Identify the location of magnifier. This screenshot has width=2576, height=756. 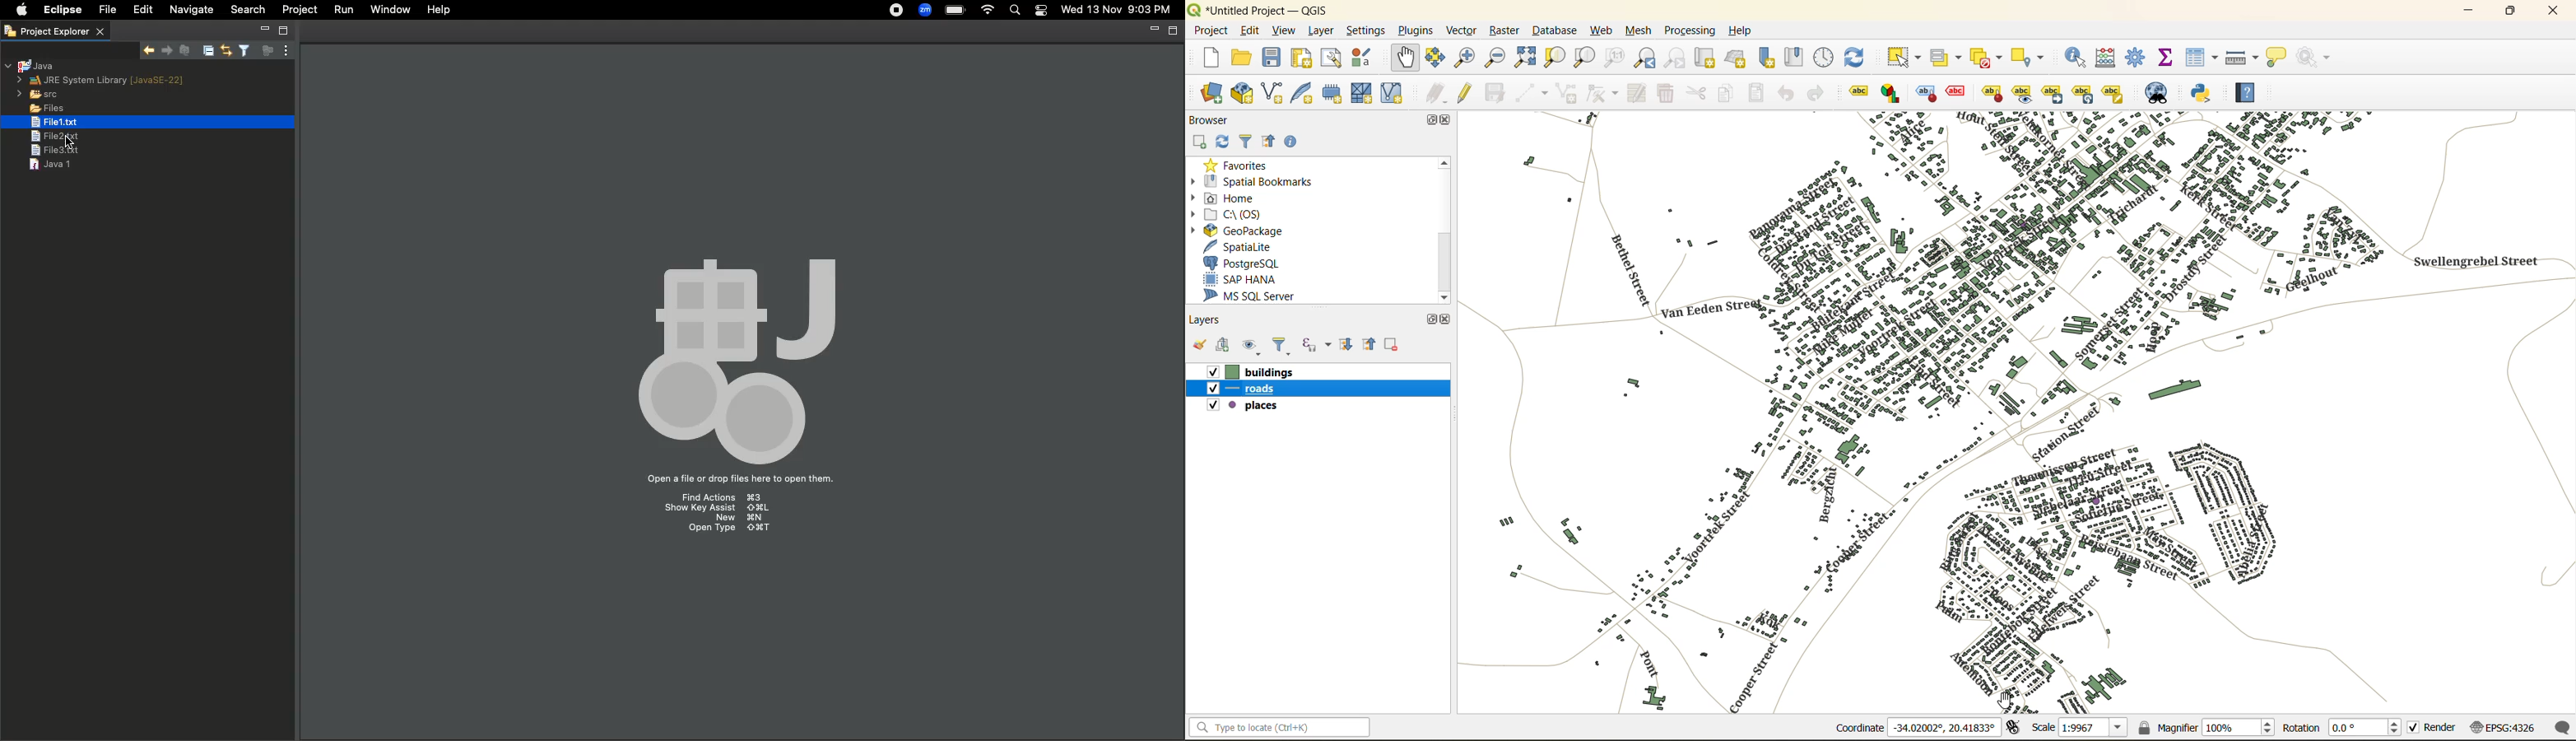
(2205, 727).